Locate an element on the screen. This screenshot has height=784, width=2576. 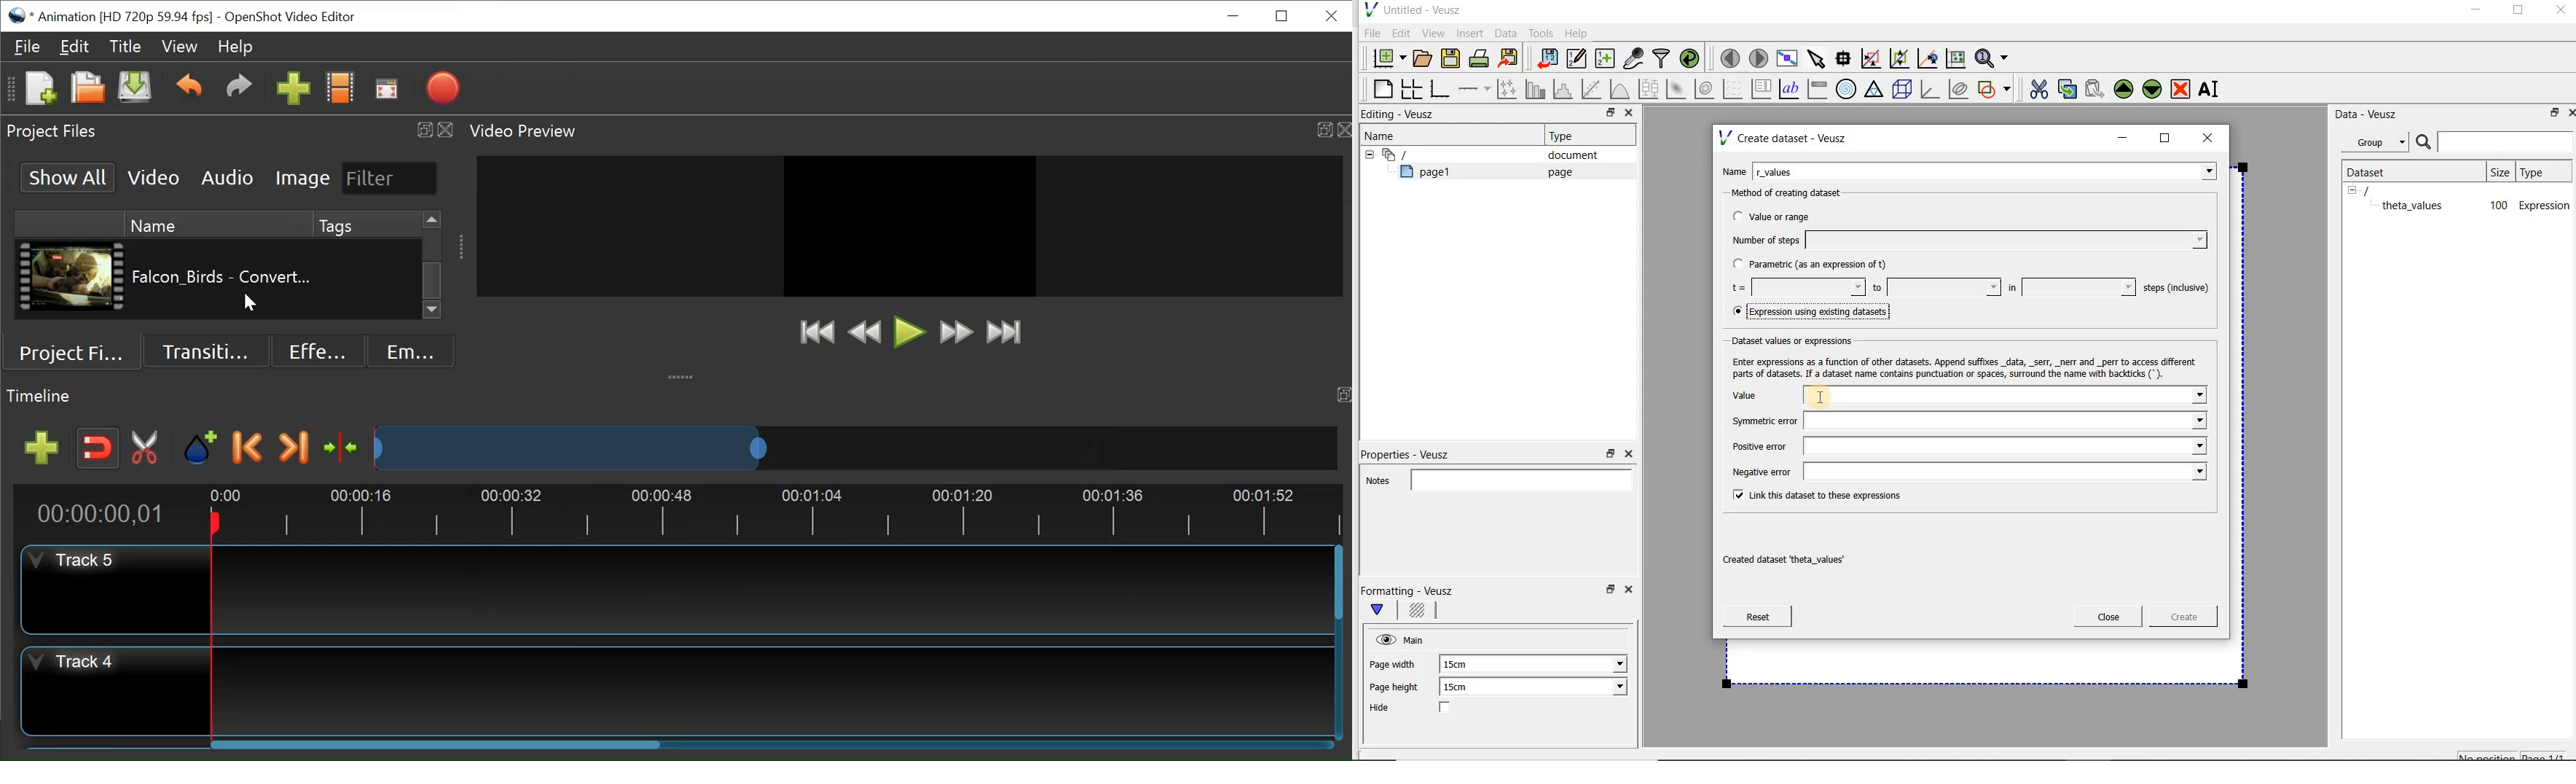
Close is located at coordinates (2559, 12).